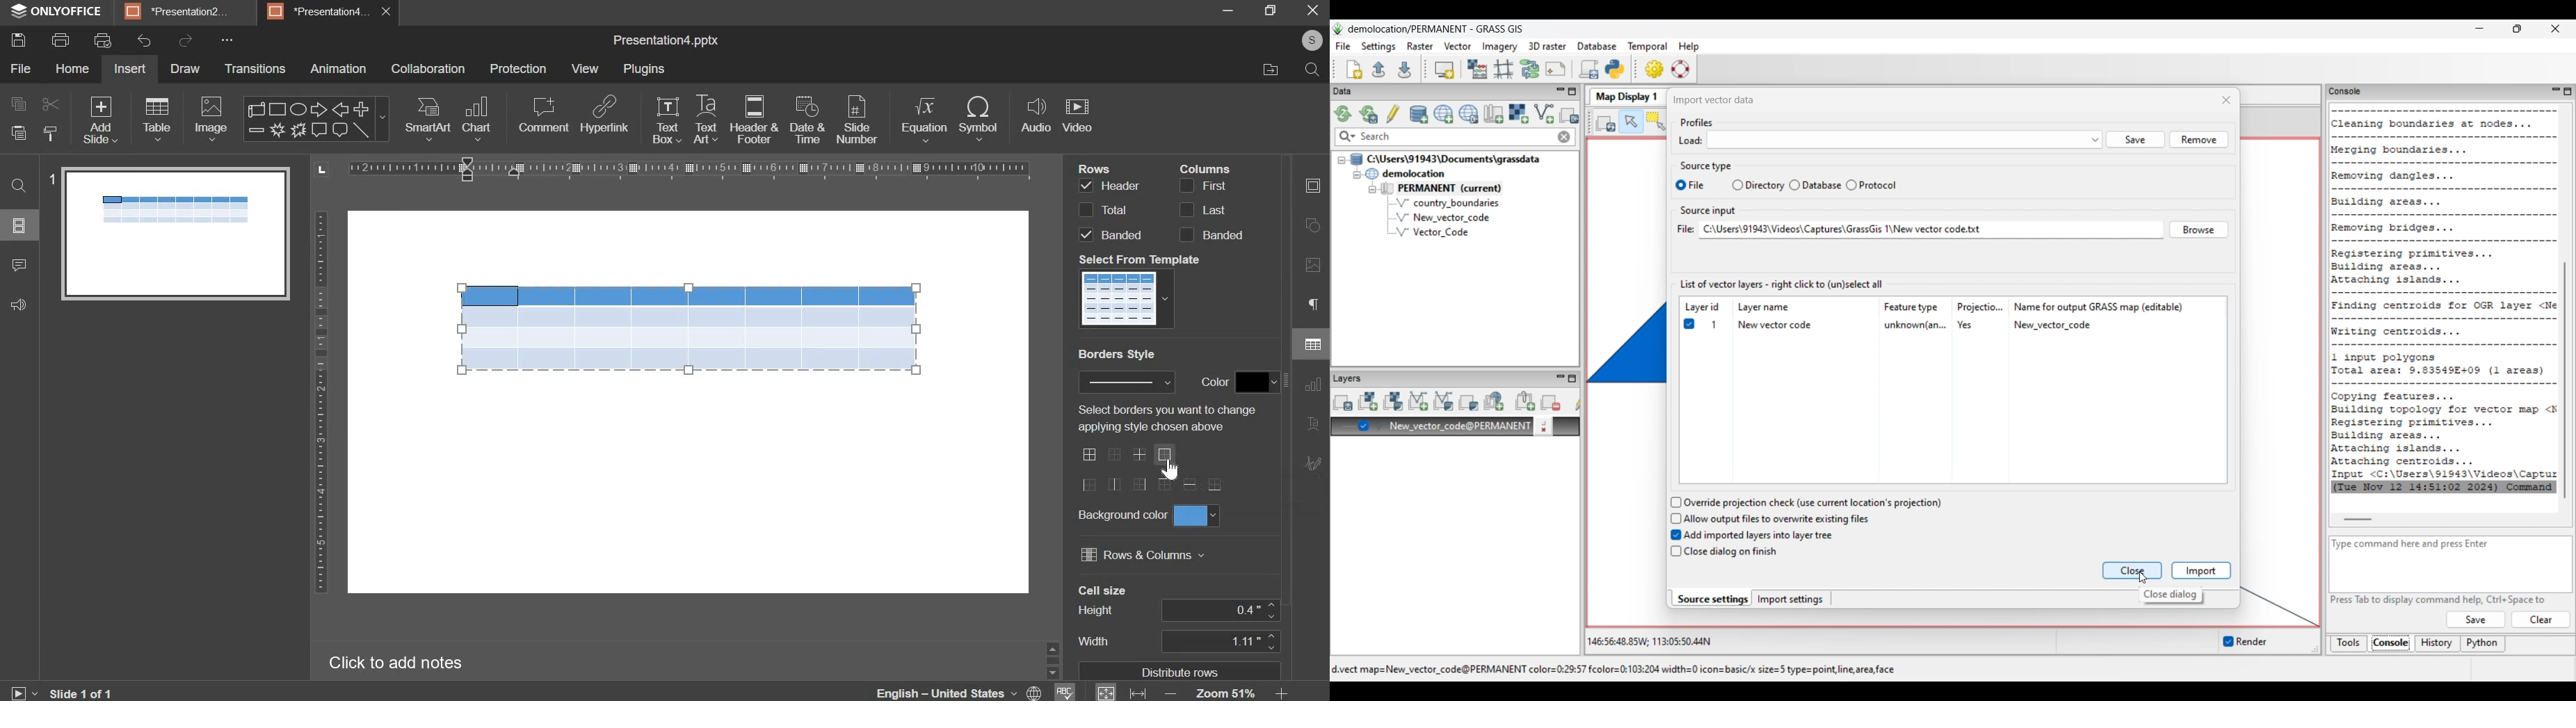 The width and height of the screenshot is (2576, 728). What do you see at coordinates (1269, 71) in the screenshot?
I see `file location` at bounding box center [1269, 71].